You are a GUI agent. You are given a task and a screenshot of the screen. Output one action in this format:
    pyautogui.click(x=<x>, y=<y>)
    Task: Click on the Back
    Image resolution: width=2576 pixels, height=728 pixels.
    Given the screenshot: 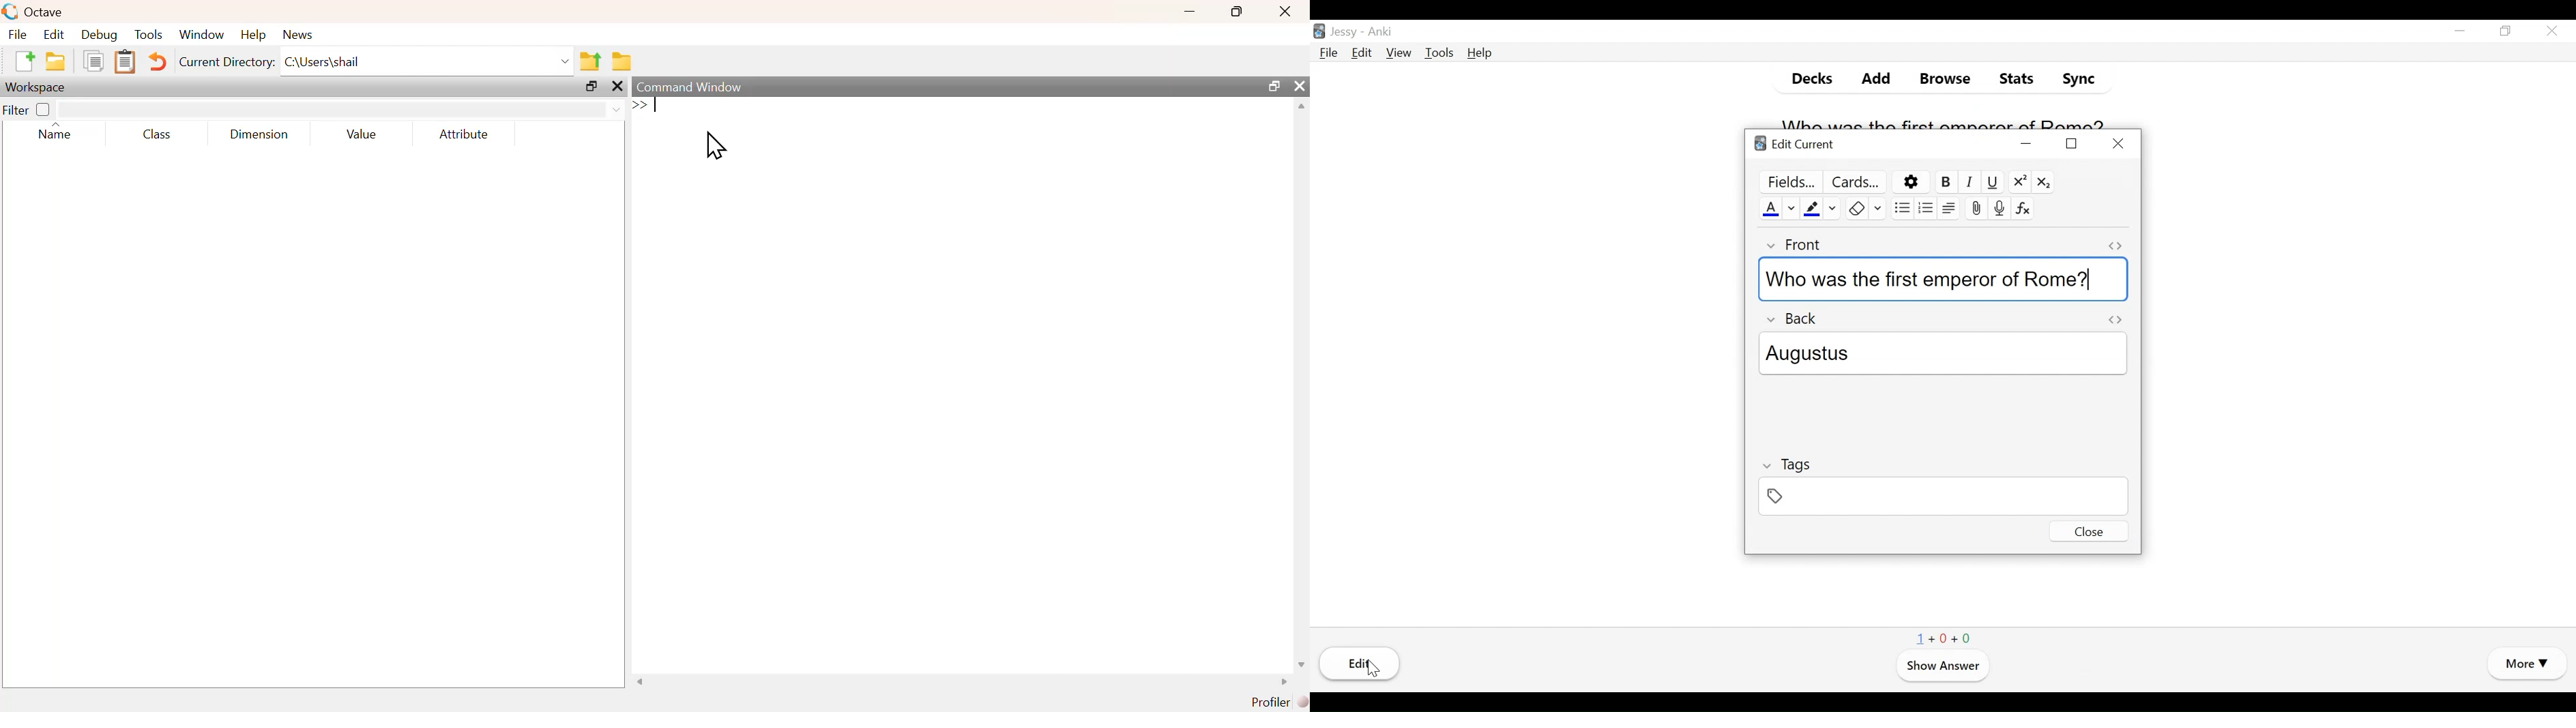 What is the action you would take?
    pyautogui.click(x=1792, y=318)
    